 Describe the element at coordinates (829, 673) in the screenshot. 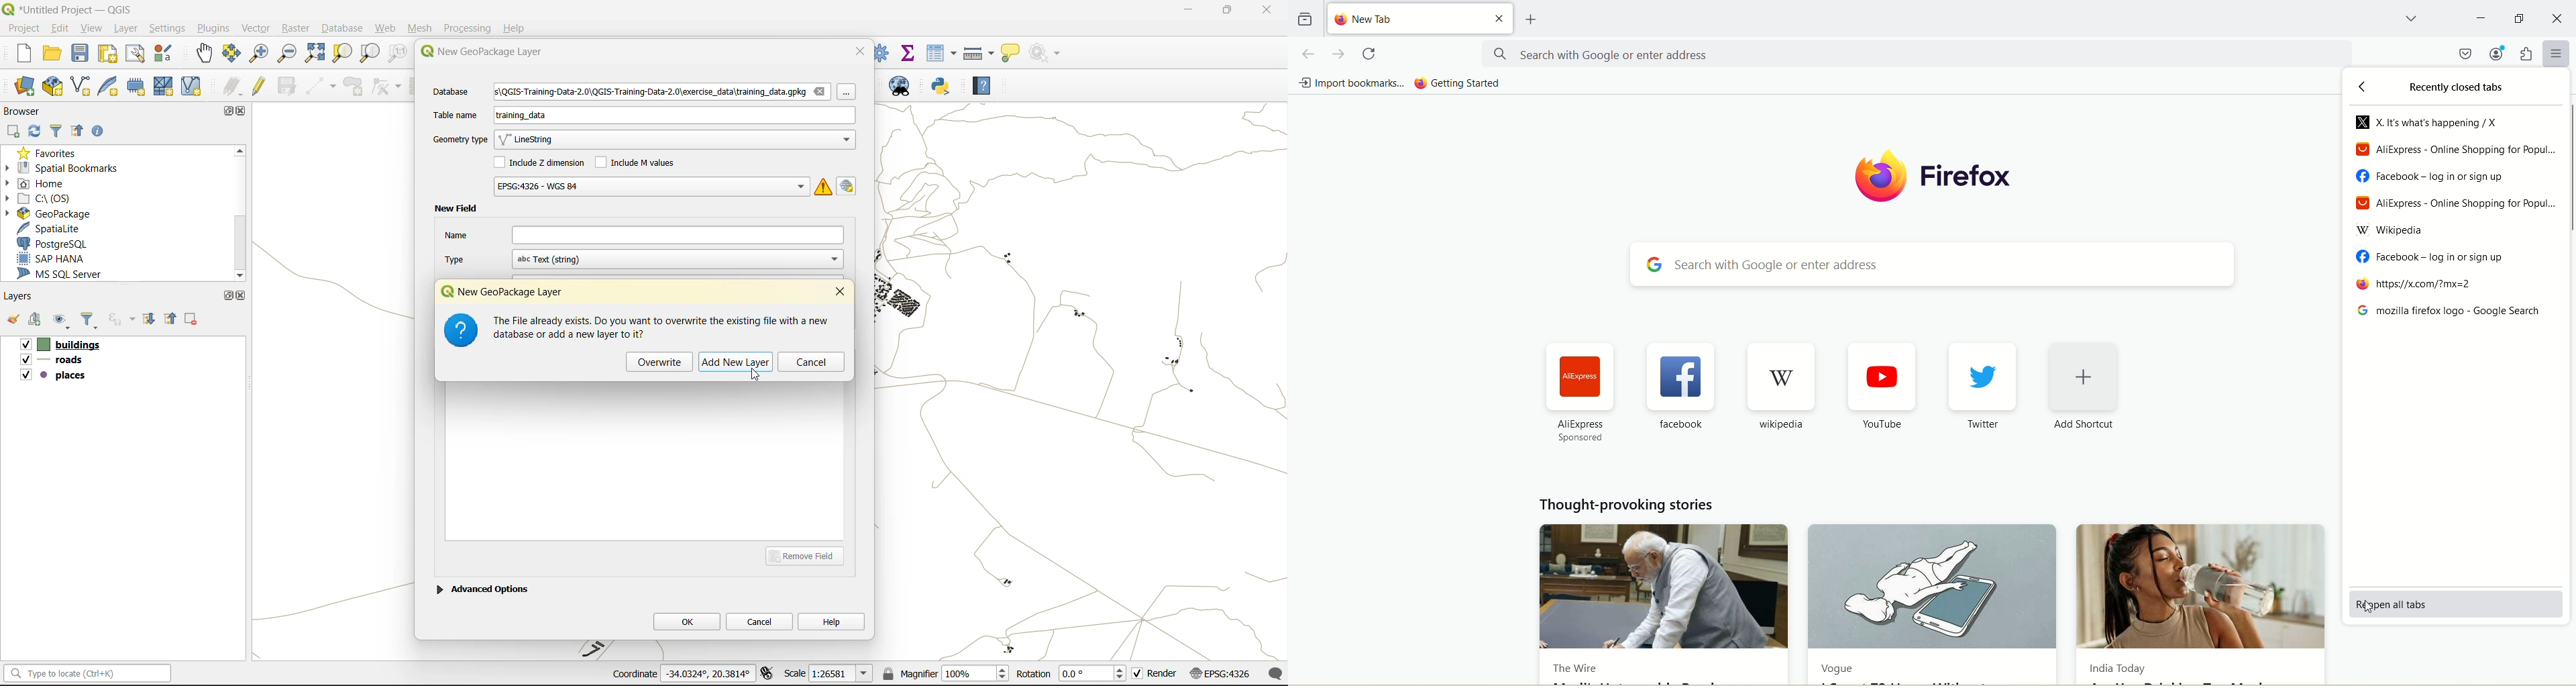

I see `scale(1:26581)` at that location.